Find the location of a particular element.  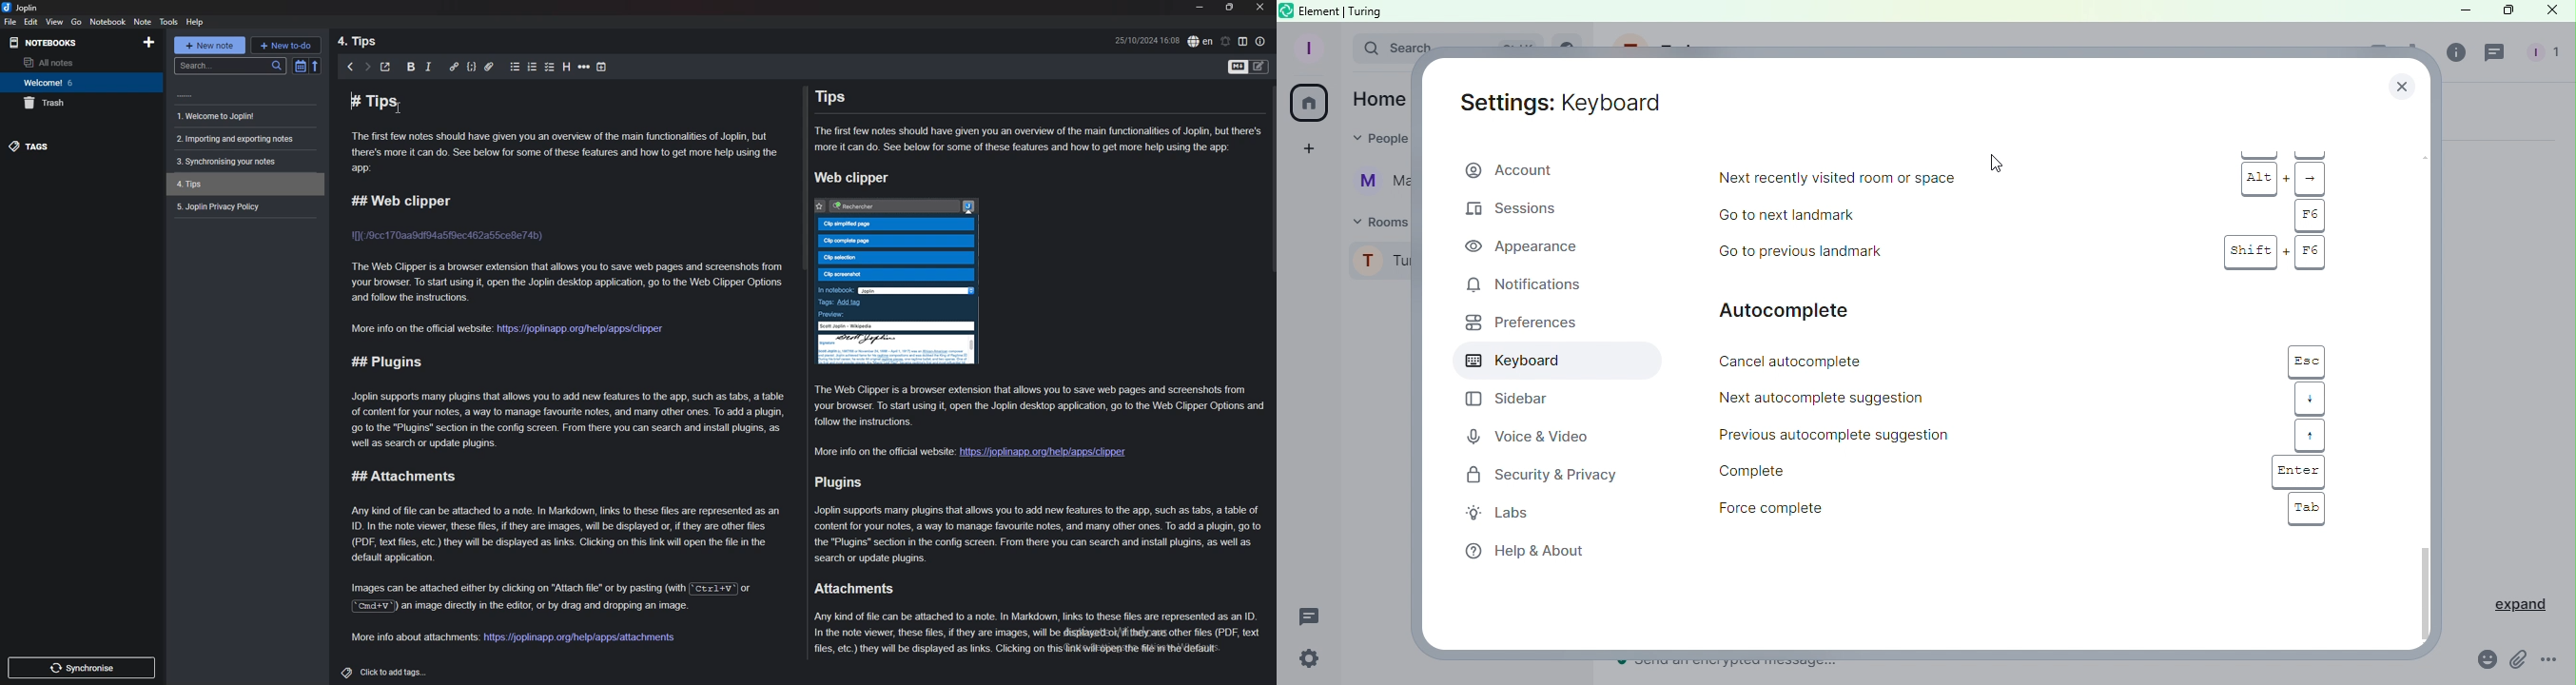

note title is located at coordinates (551, 102).